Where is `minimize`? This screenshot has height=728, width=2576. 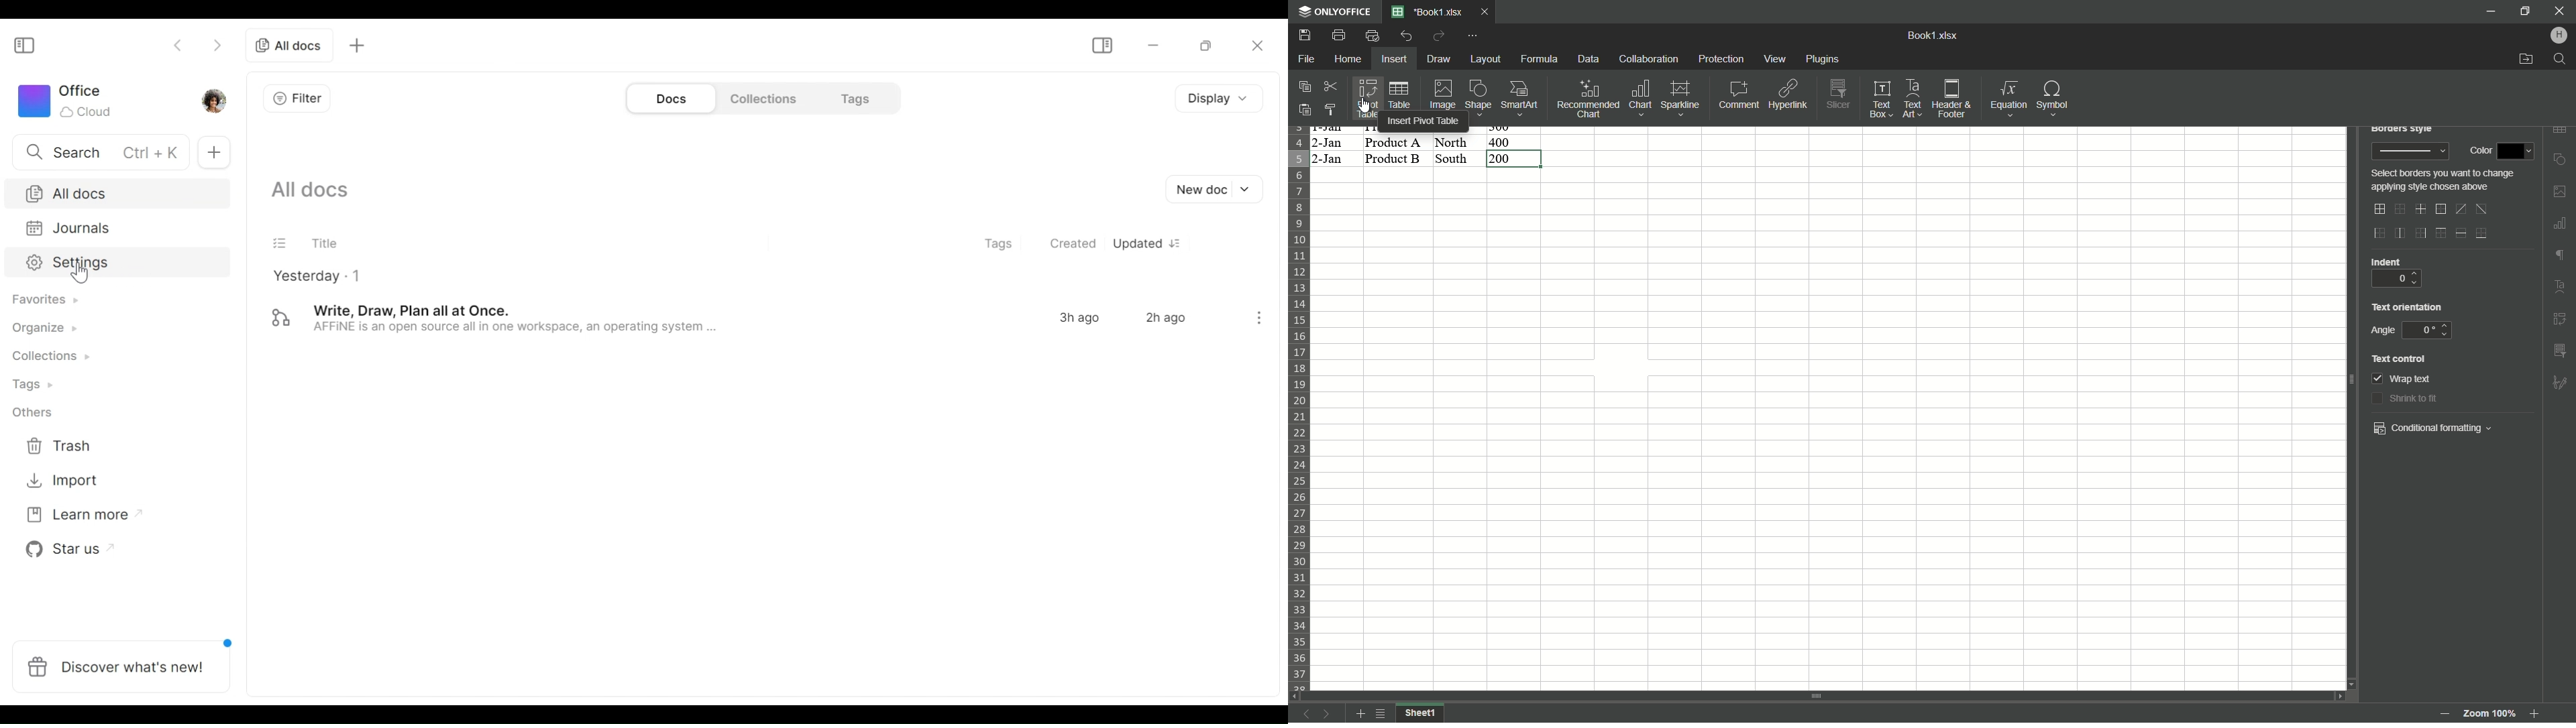
minimize is located at coordinates (1156, 45).